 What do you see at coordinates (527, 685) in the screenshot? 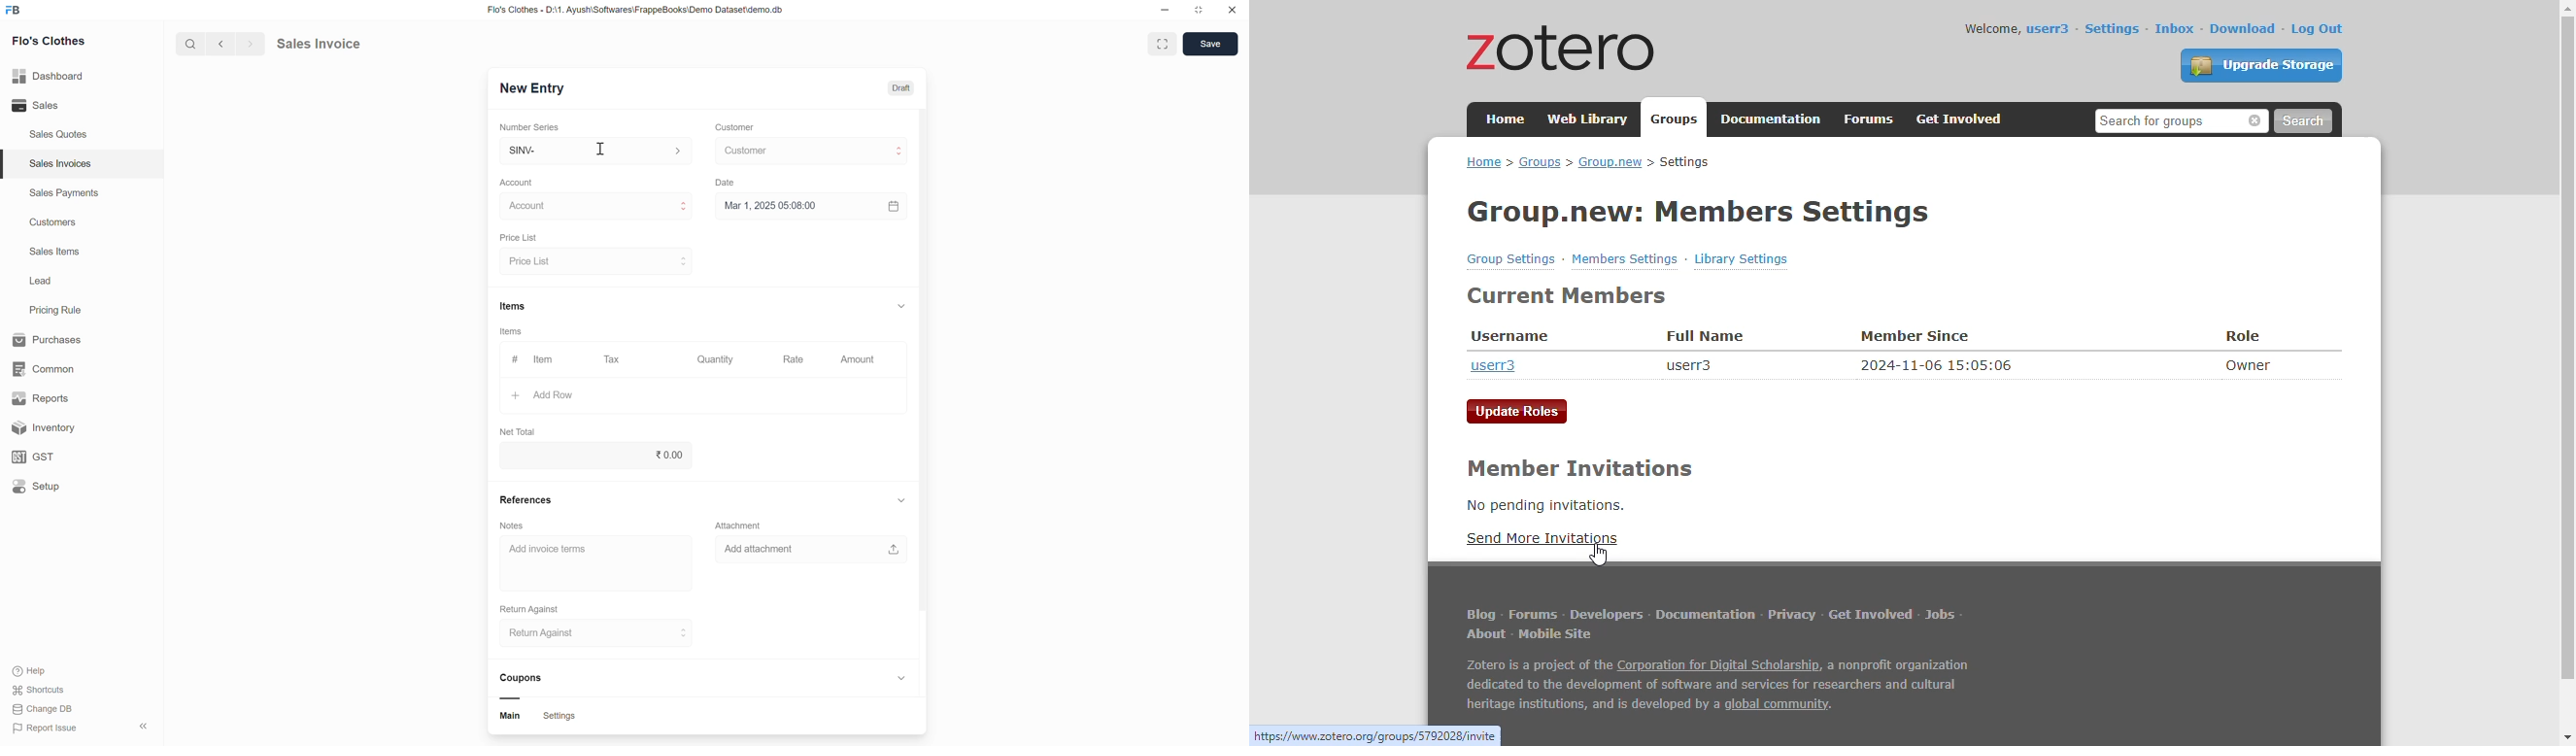
I see `Coupons` at bounding box center [527, 685].